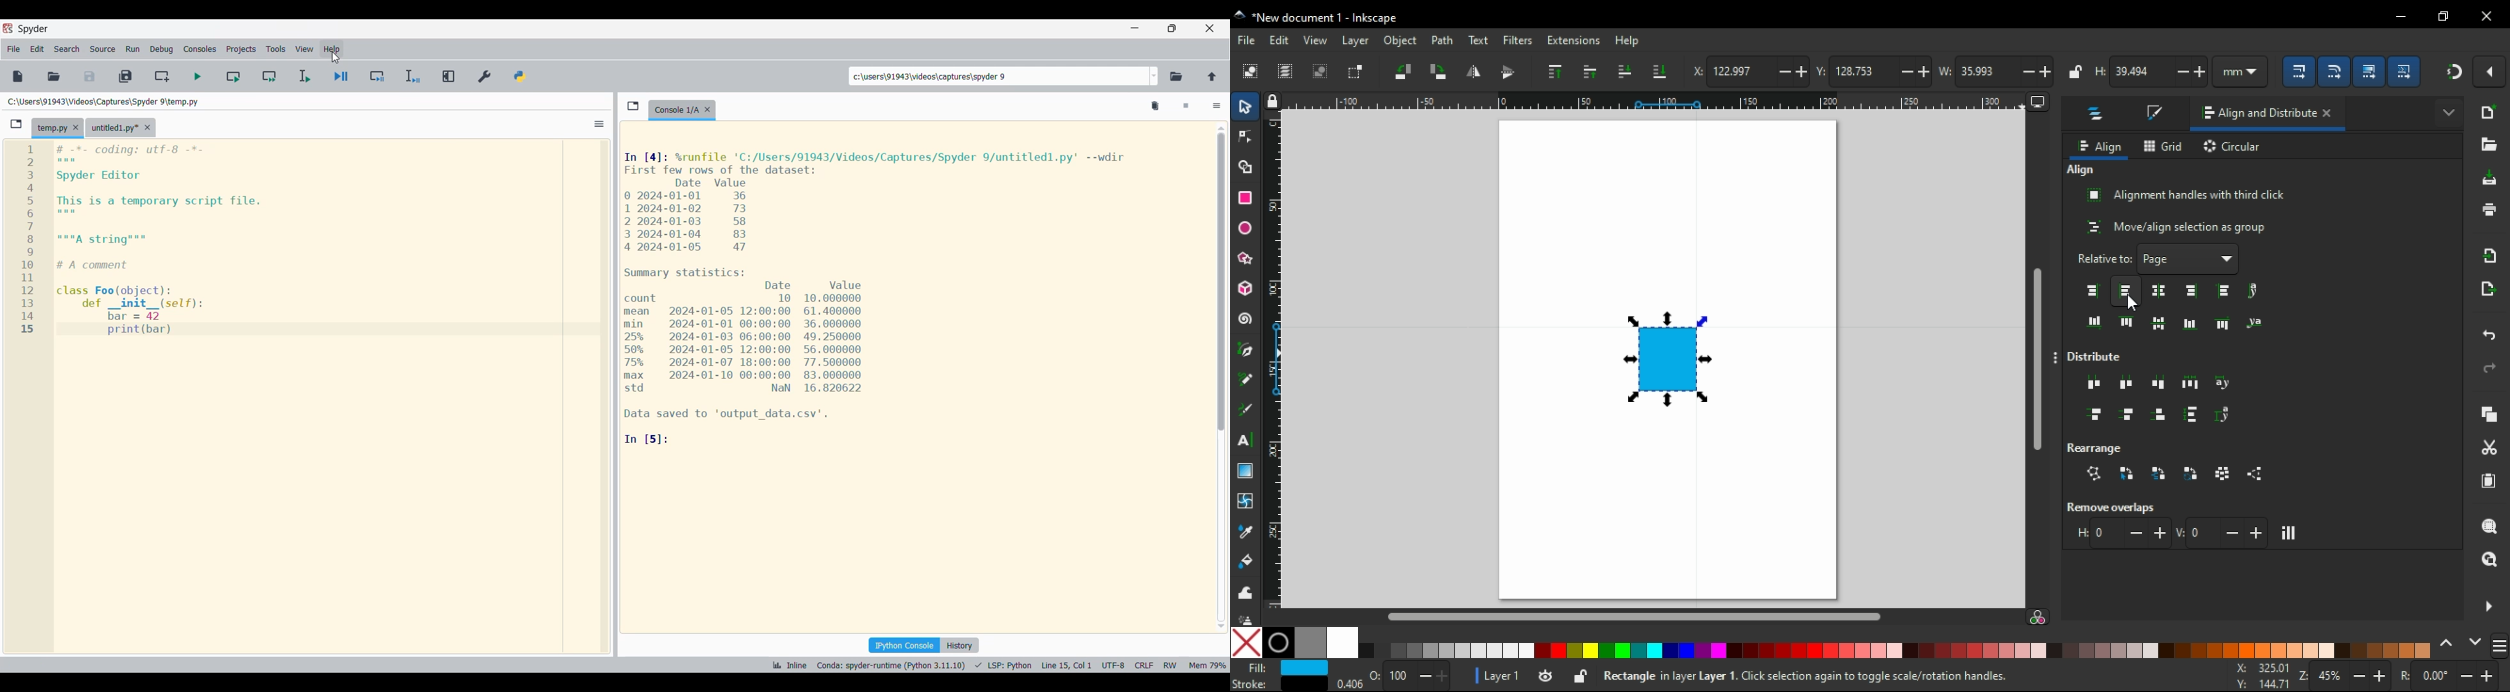  Describe the element at coordinates (8, 28) in the screenshot. I see `Software logo` at that location.